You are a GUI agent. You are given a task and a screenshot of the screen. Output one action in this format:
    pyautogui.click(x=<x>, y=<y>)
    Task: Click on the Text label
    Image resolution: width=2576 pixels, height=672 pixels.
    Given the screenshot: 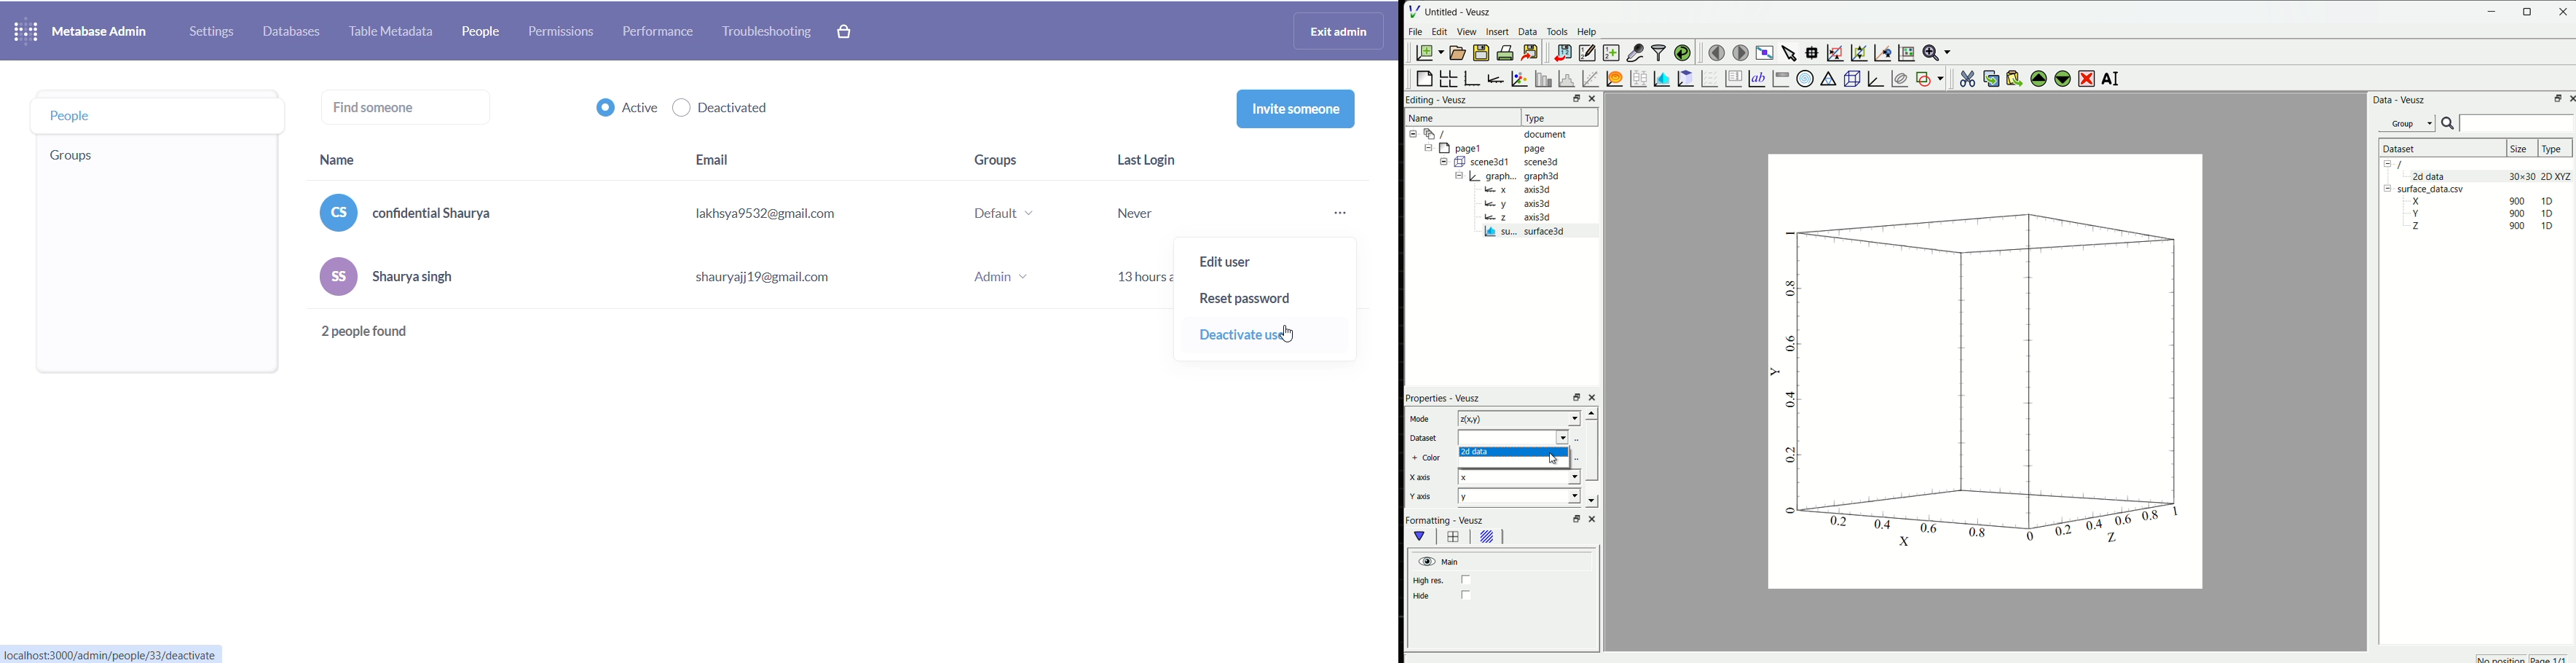 What is the action you would take?
    pyautogui.click(x=1758, y=78)
    